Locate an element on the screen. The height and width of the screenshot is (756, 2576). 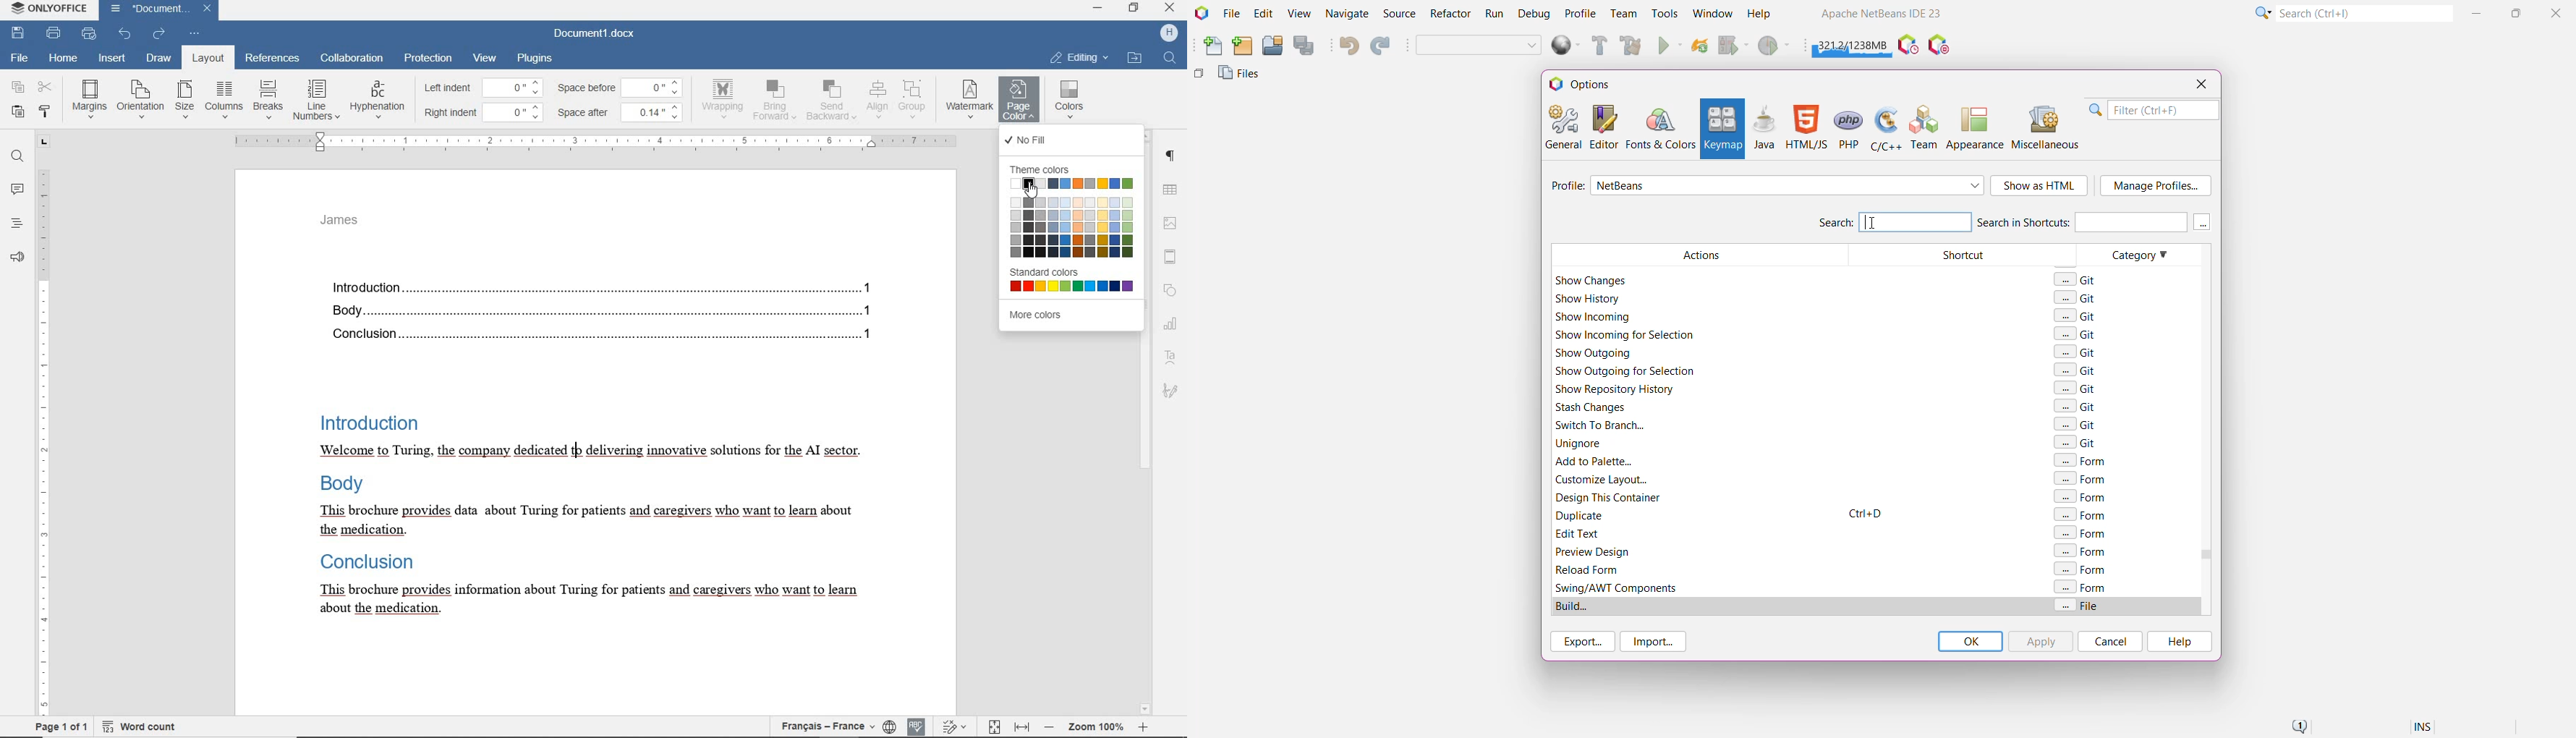
document name is located at coordinates (596, 35).